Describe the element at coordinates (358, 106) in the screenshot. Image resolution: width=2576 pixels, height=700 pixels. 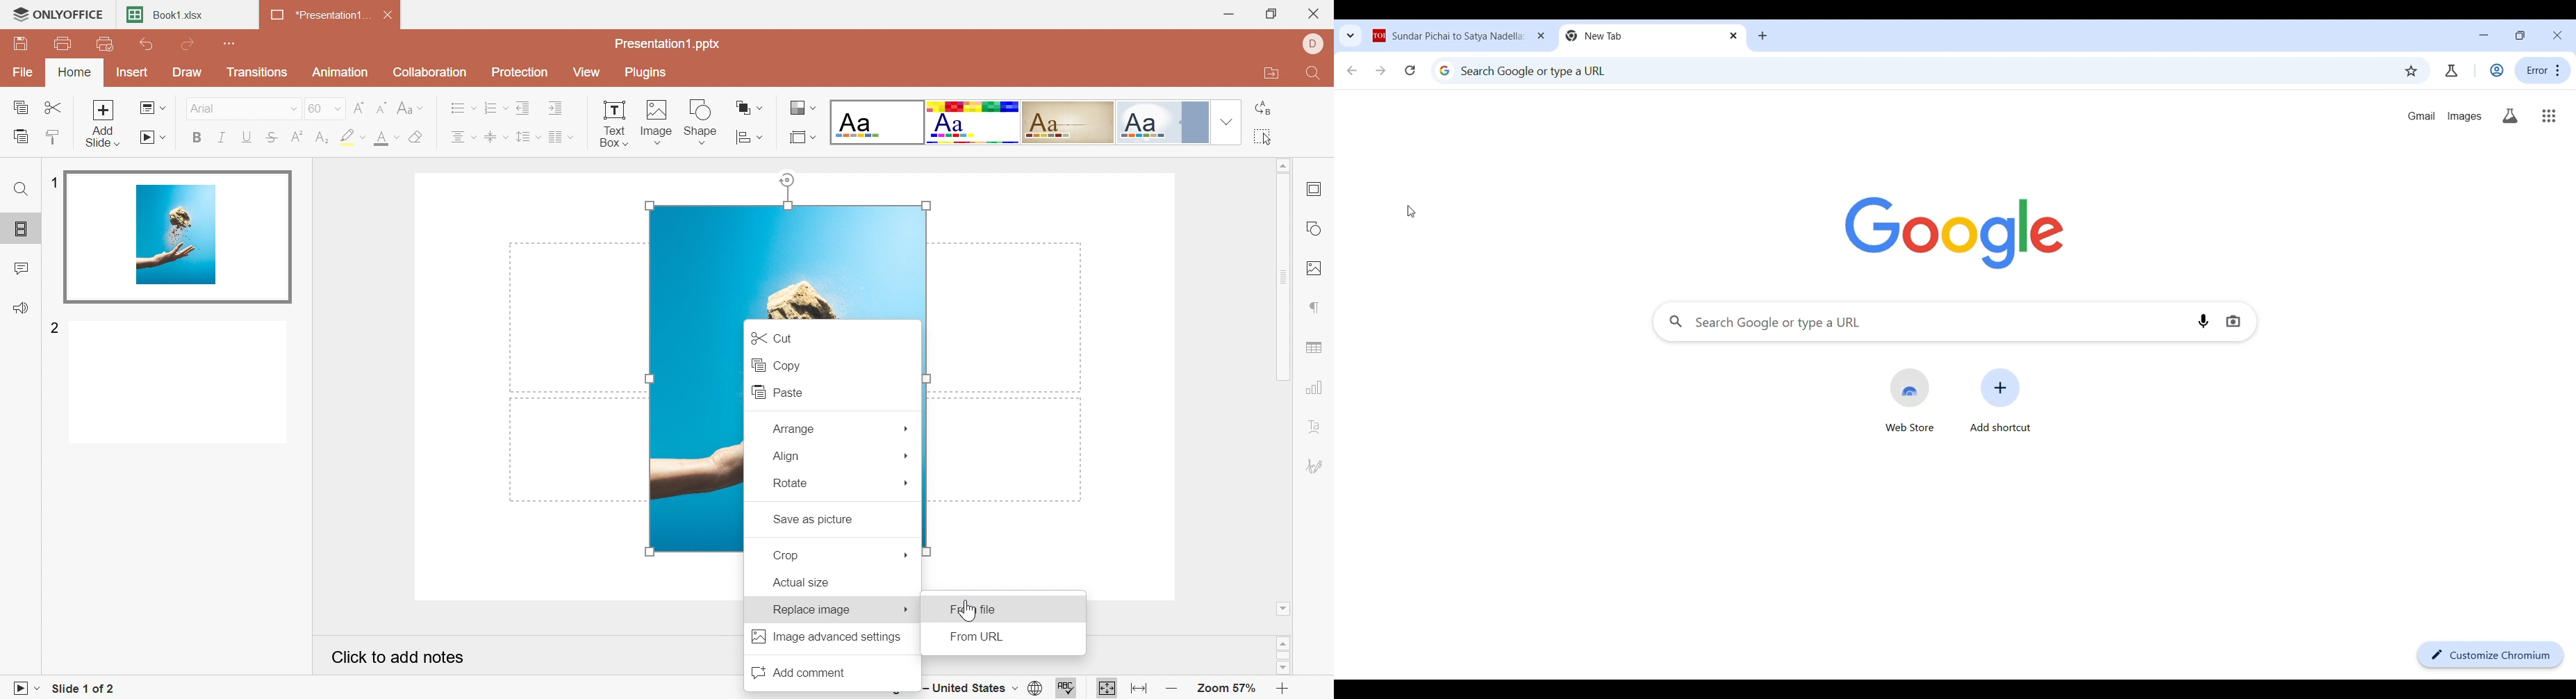
I see `Increment font size` at that location.